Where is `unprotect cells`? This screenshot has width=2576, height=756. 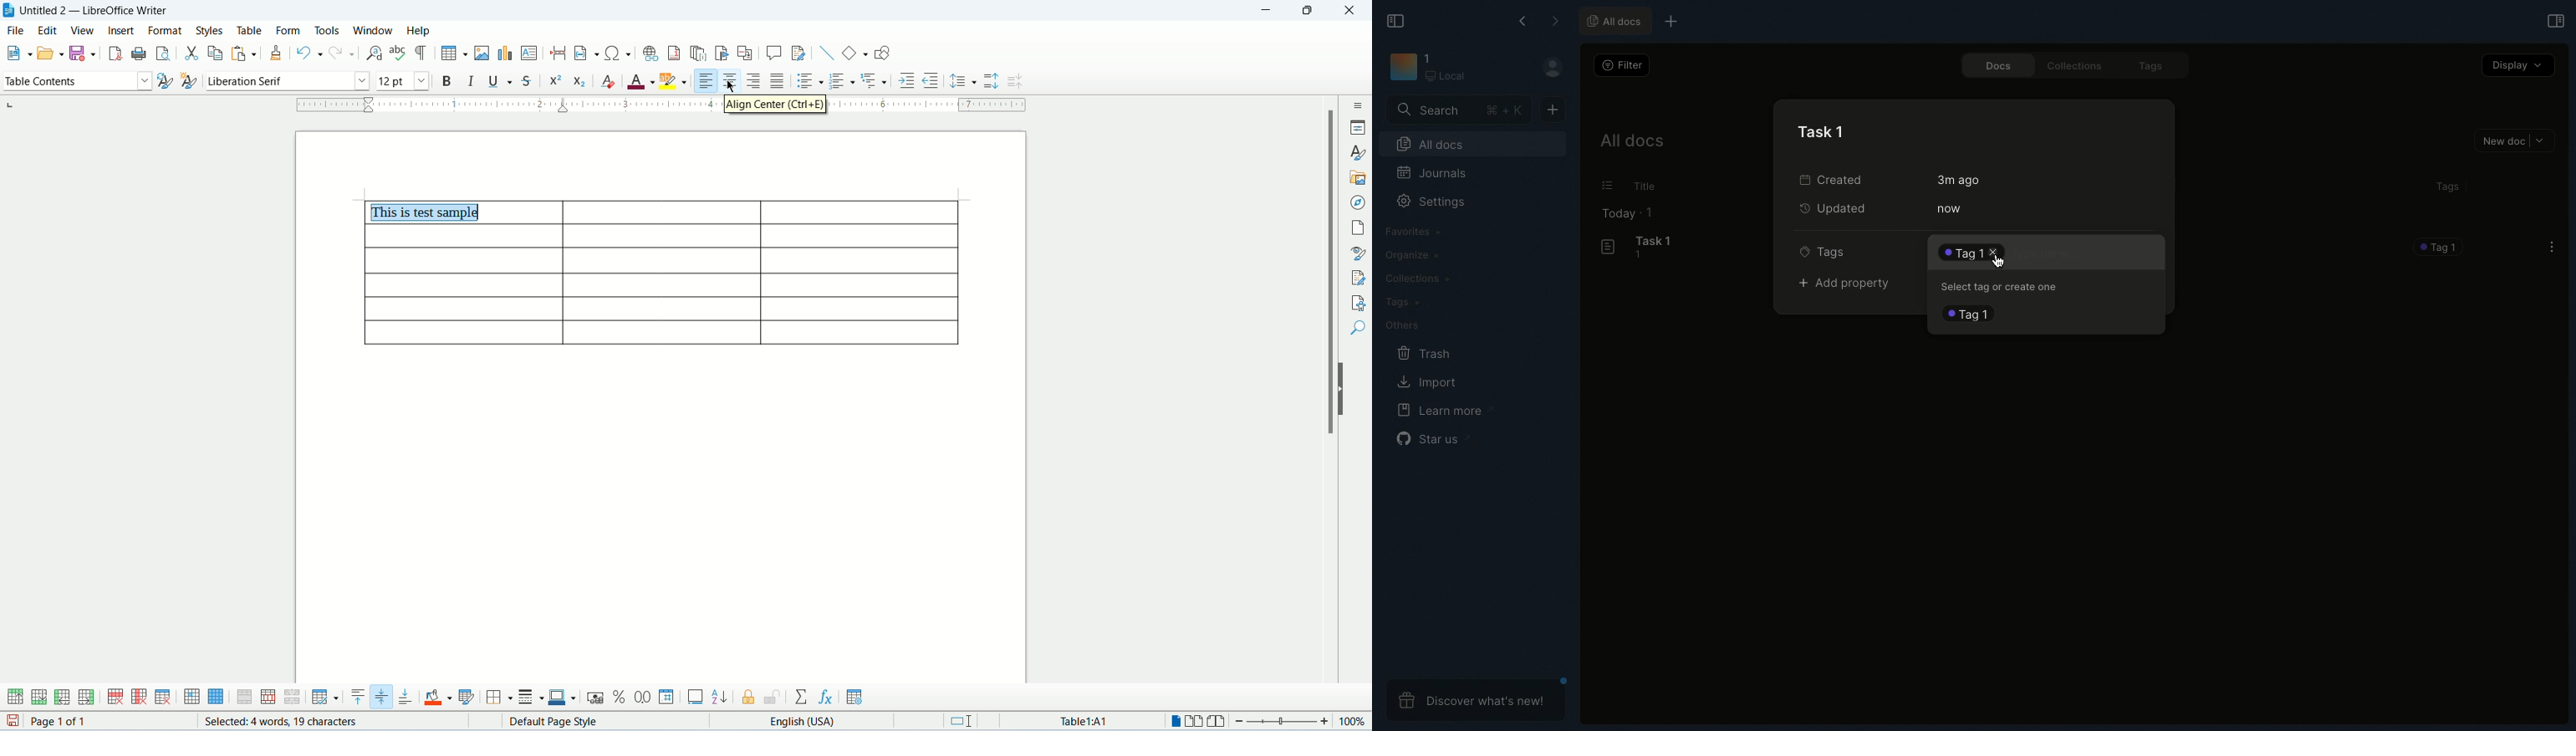 unprotect cells is located at coordinates (772, 697).